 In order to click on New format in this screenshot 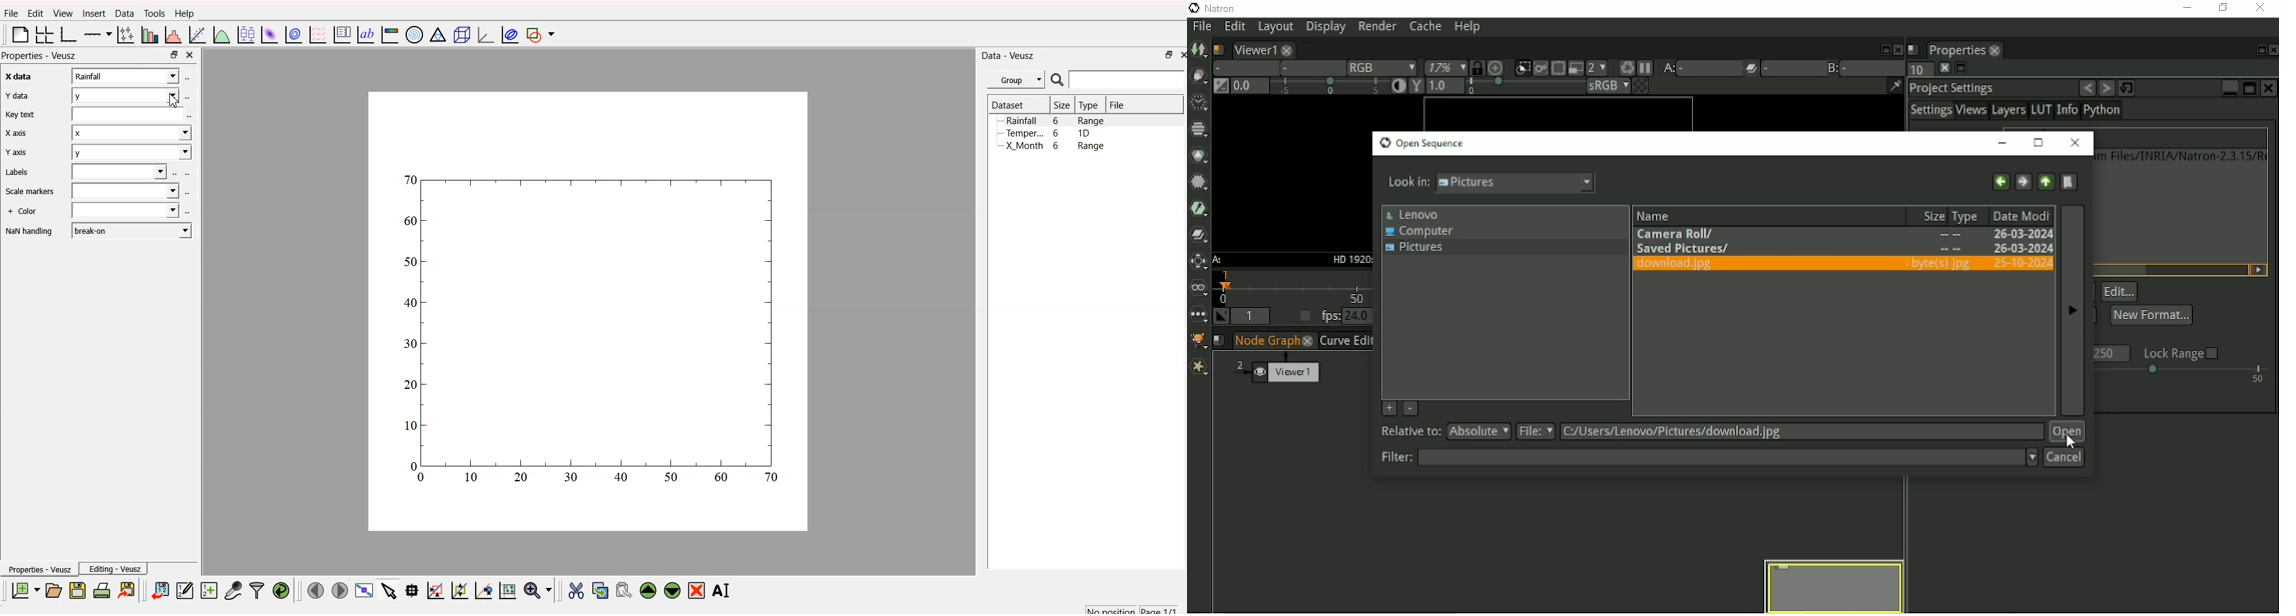, I will do `click(2151, 314)`.